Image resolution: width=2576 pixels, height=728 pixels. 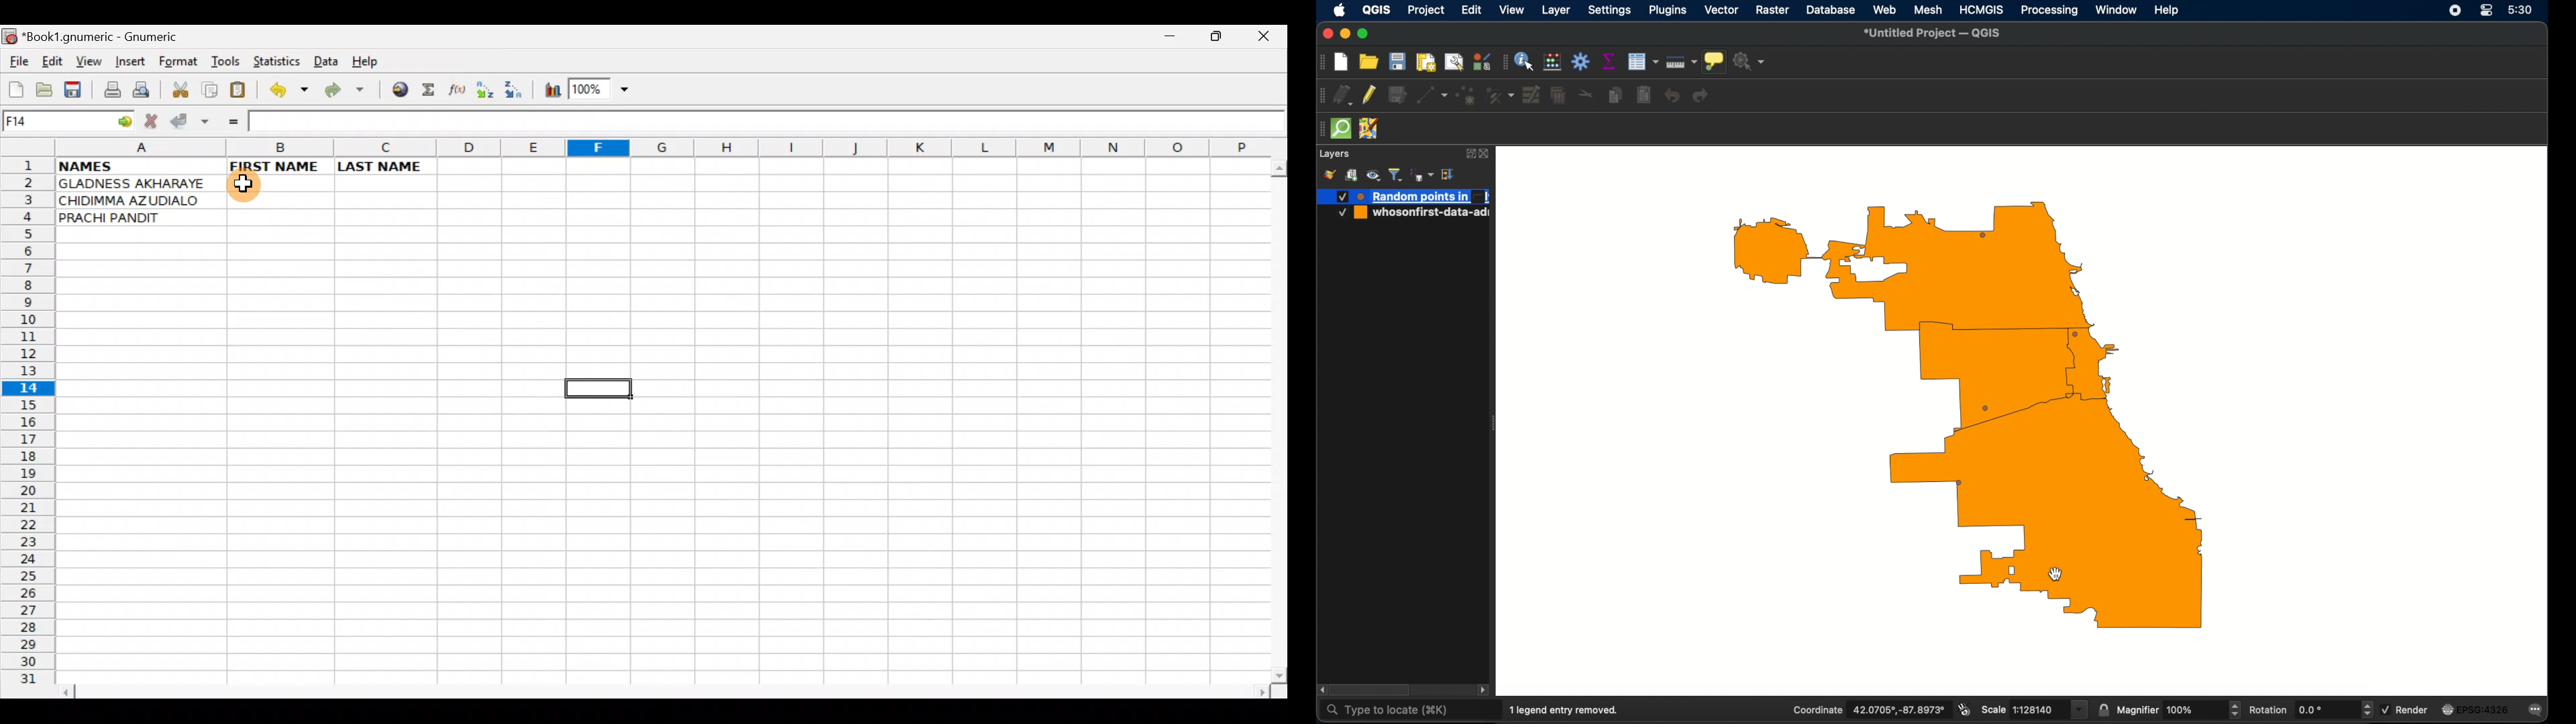 I want to click on Cells, so click(x=656, y=450).